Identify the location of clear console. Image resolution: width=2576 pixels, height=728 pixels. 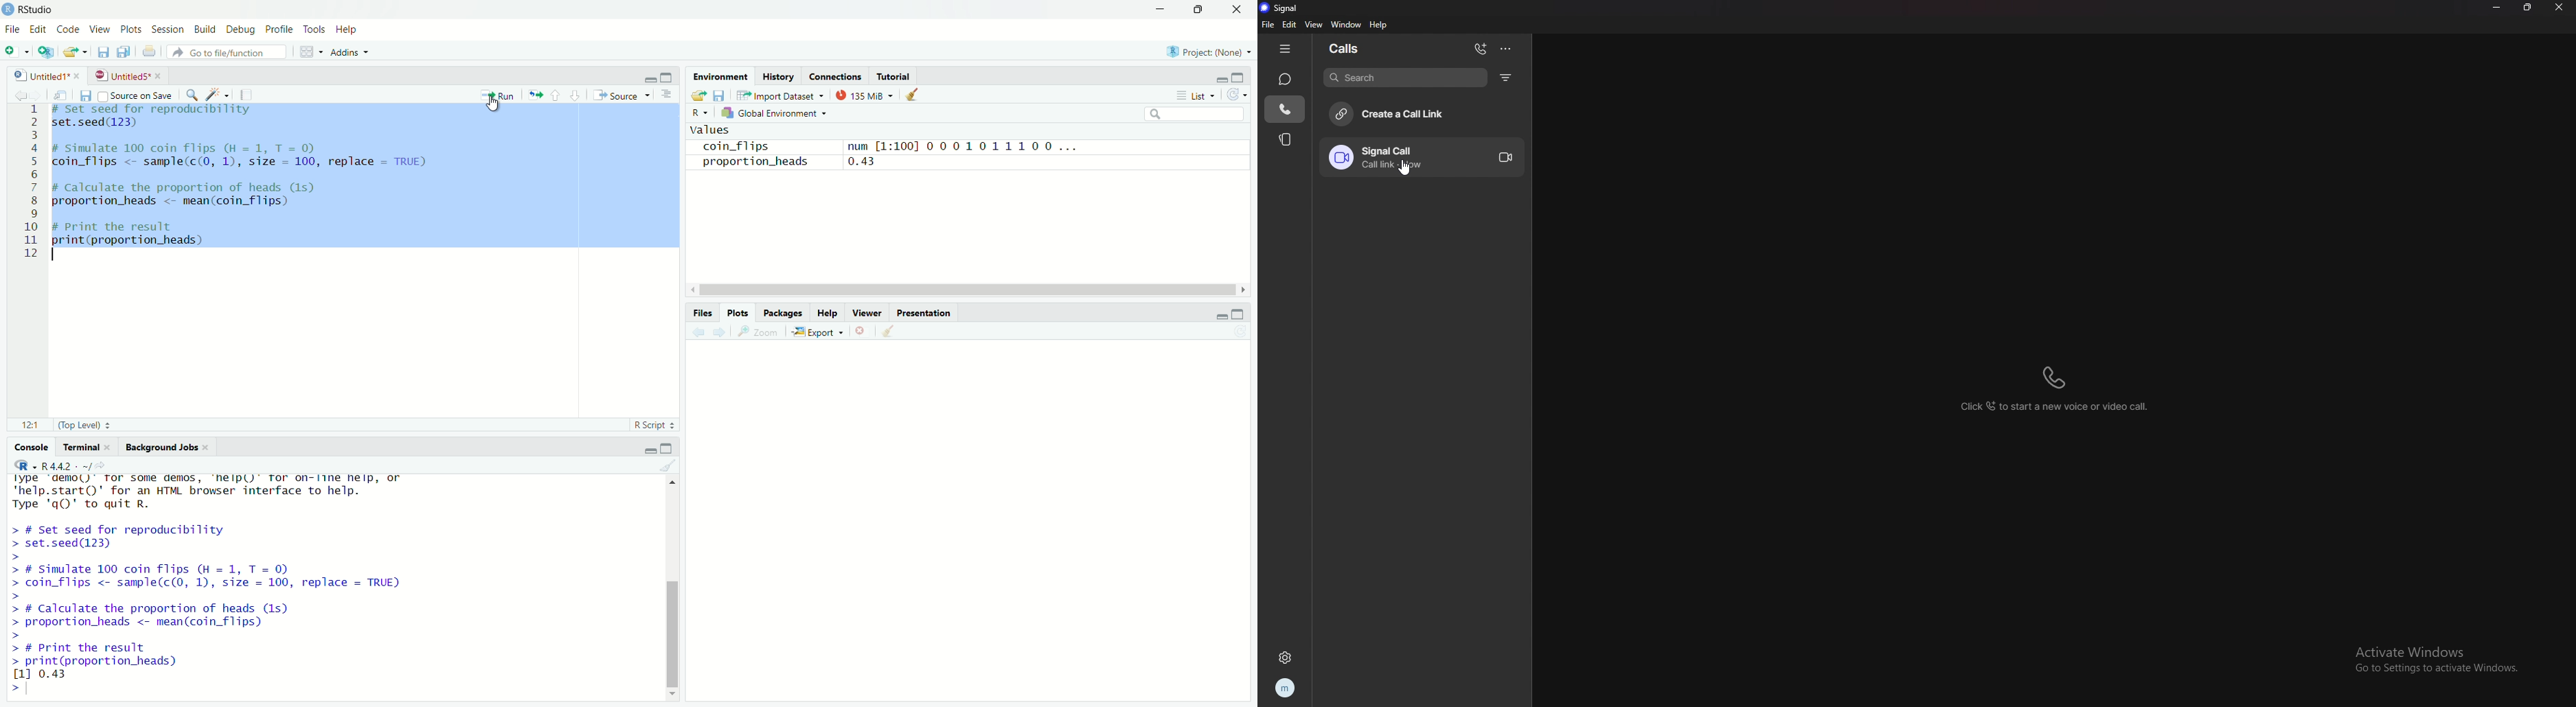
(669, 467).